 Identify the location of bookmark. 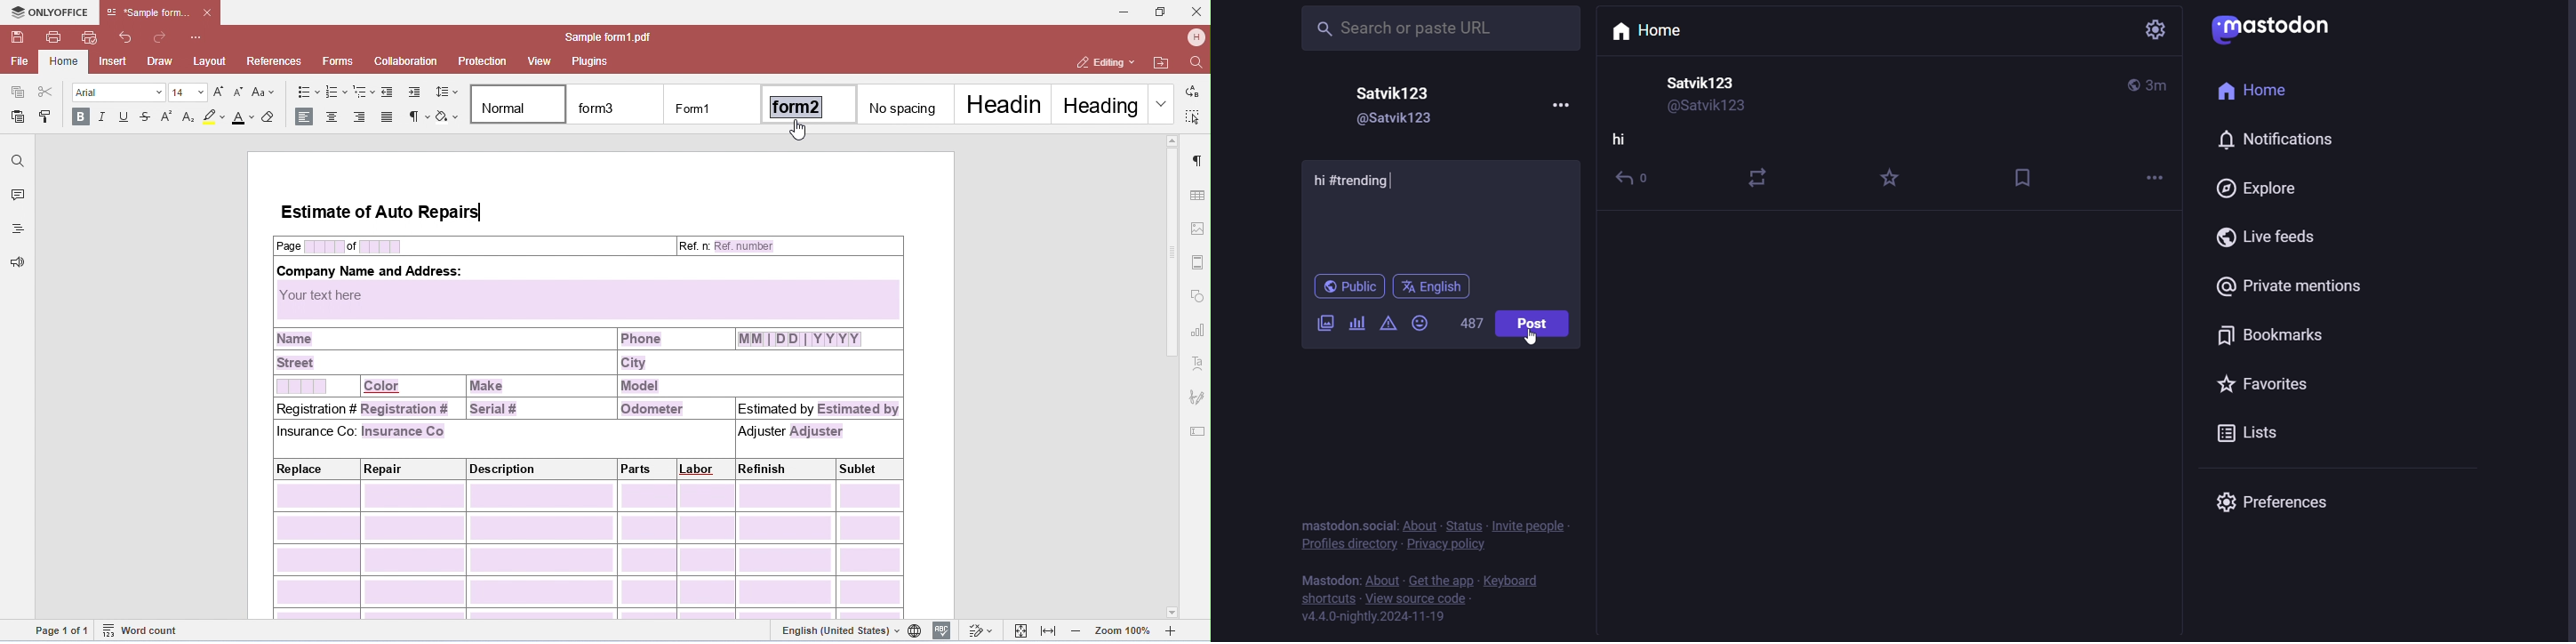
(2276, 336).